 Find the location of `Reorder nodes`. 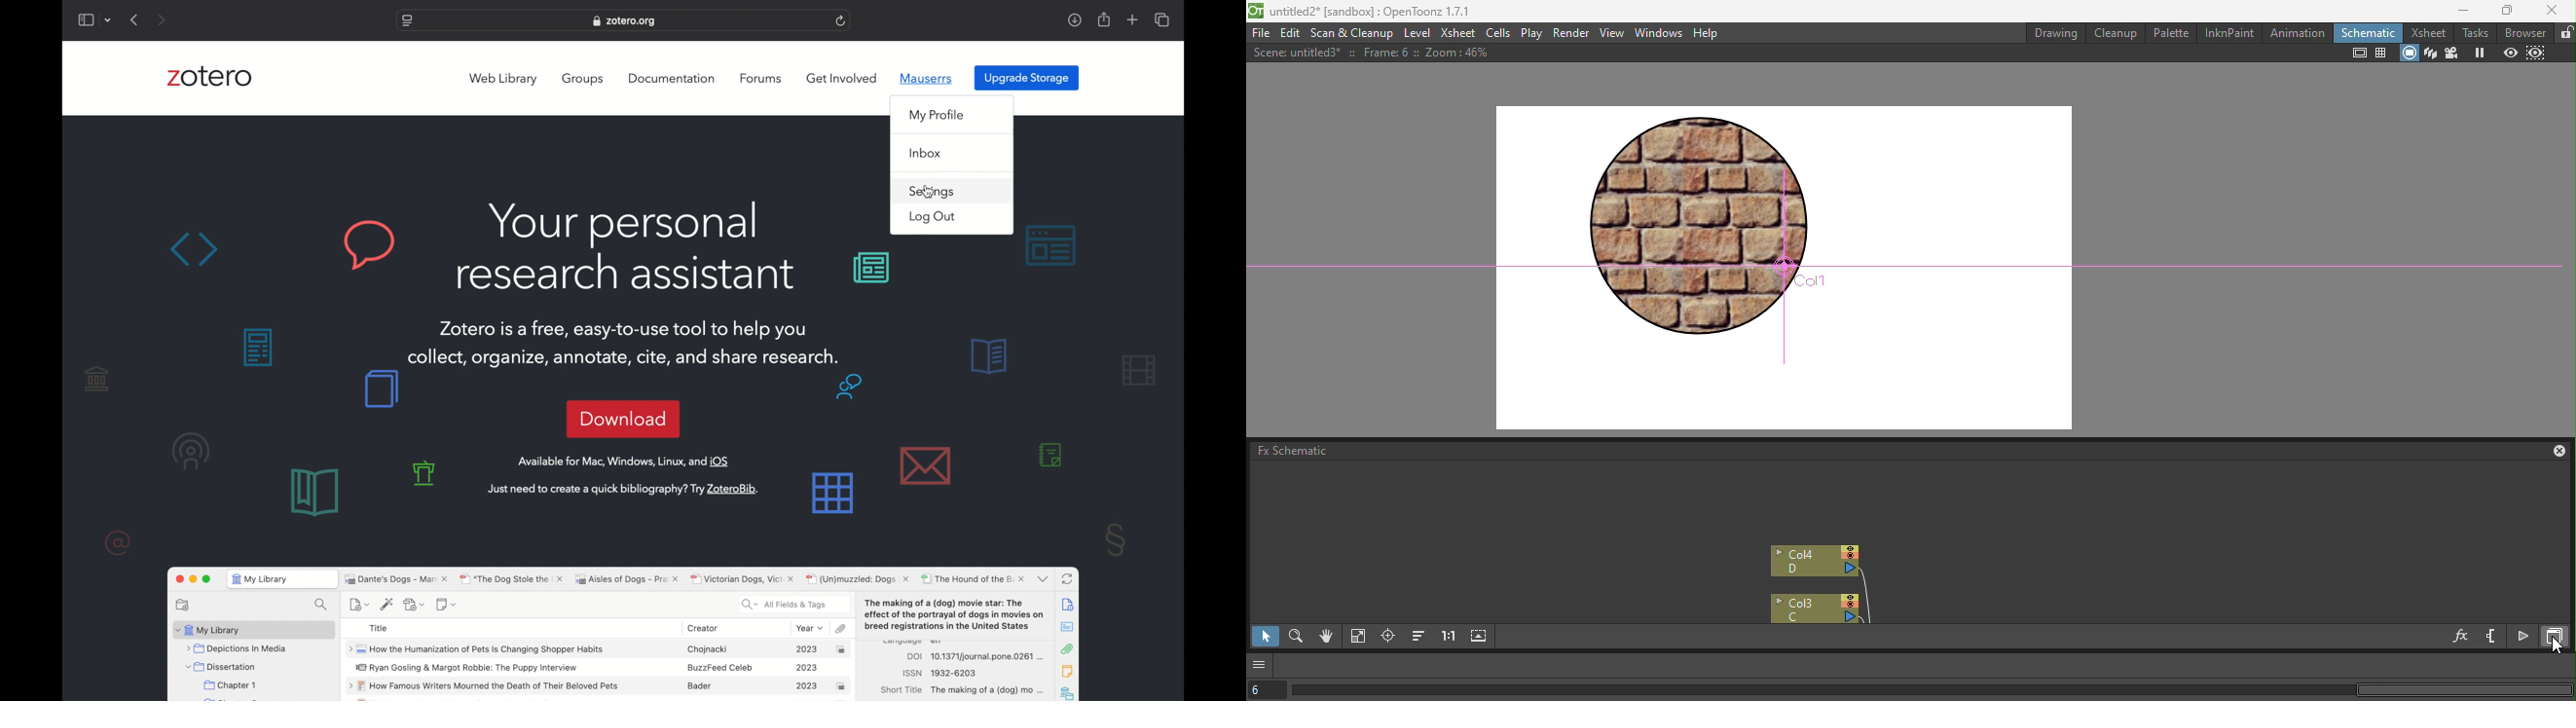

Reorder nodes is located at coordinates (1417, 638).